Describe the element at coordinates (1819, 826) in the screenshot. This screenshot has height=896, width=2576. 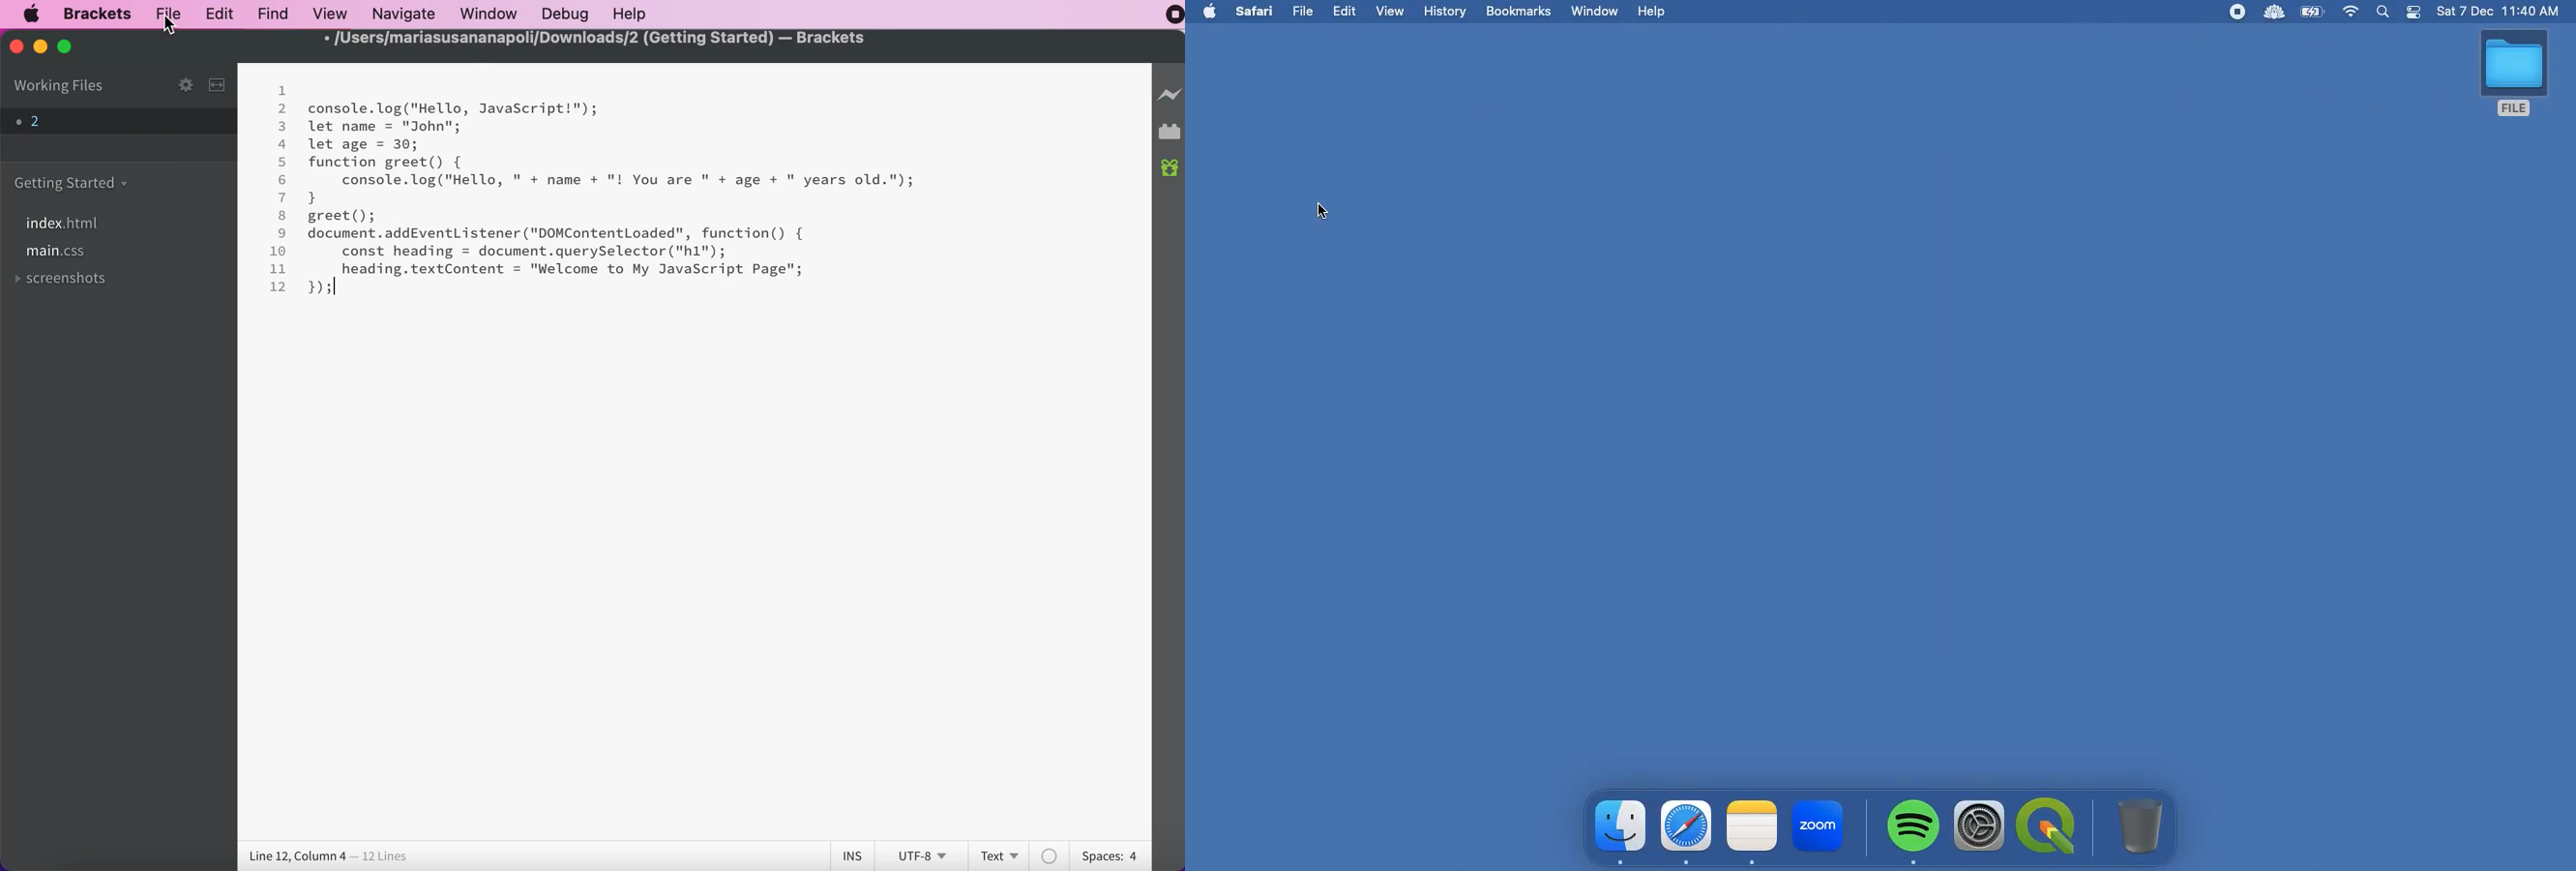
I see `zoom` at that location.